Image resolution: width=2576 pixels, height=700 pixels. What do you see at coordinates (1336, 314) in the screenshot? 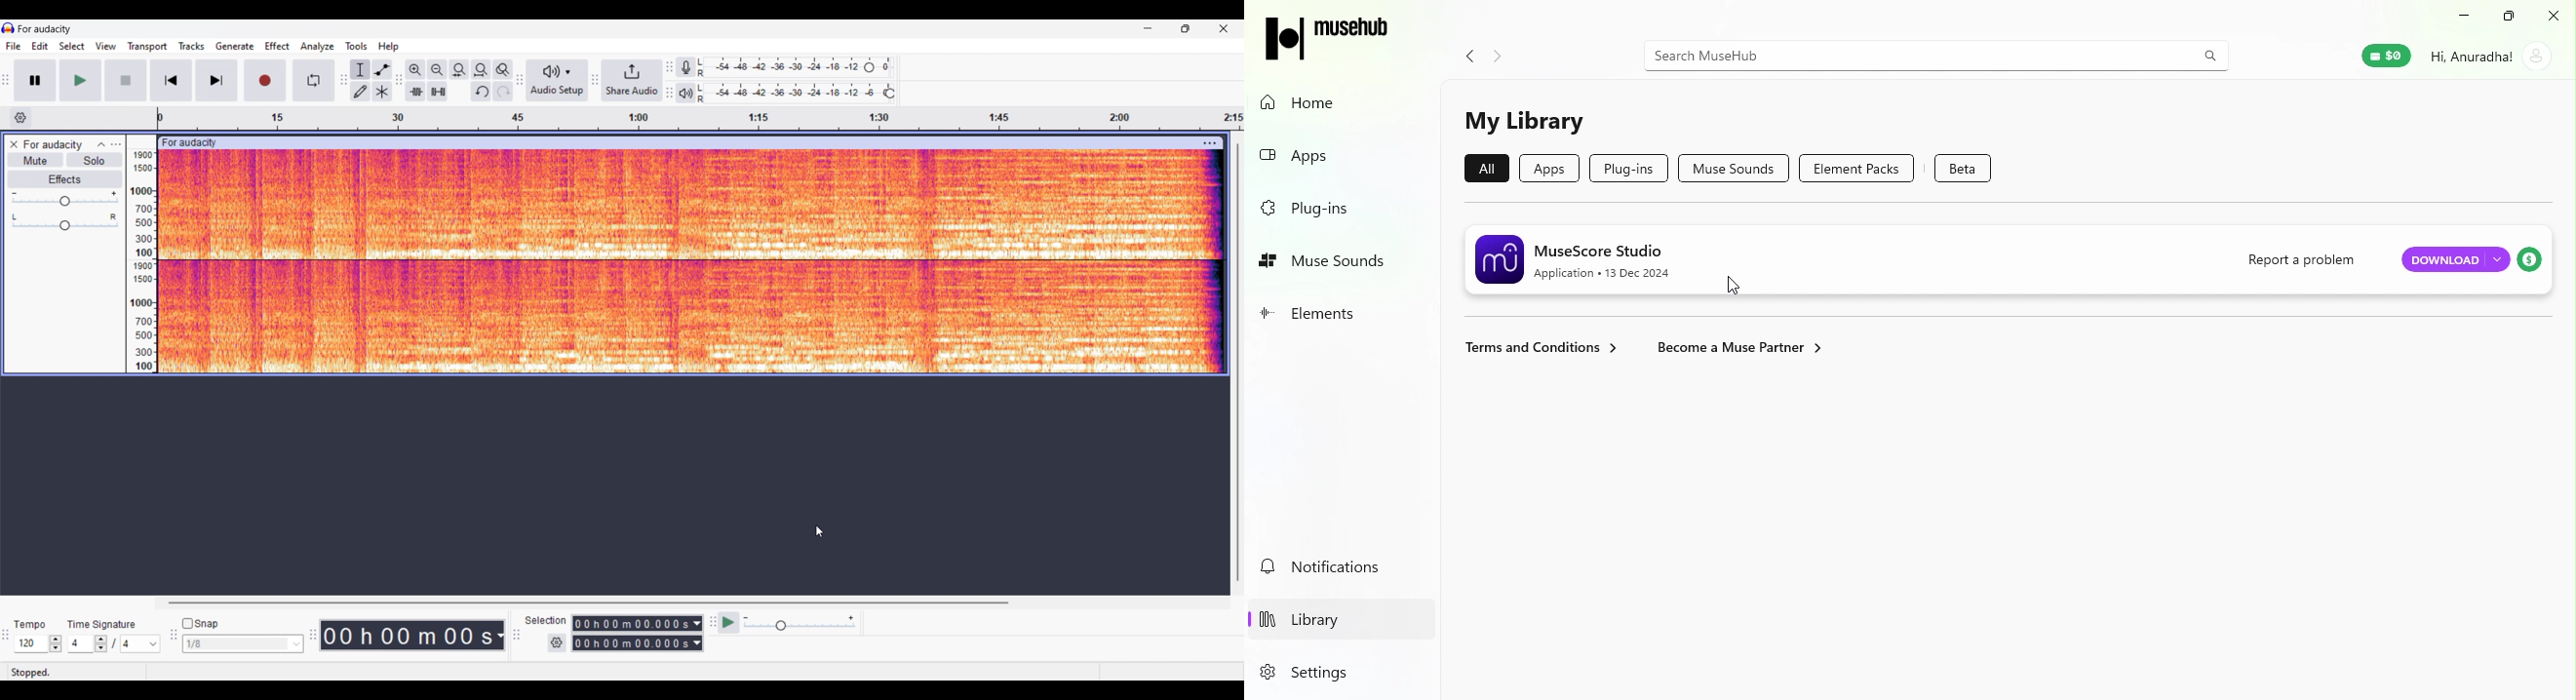
I see `Elements` at bounding box center [1336, 314].